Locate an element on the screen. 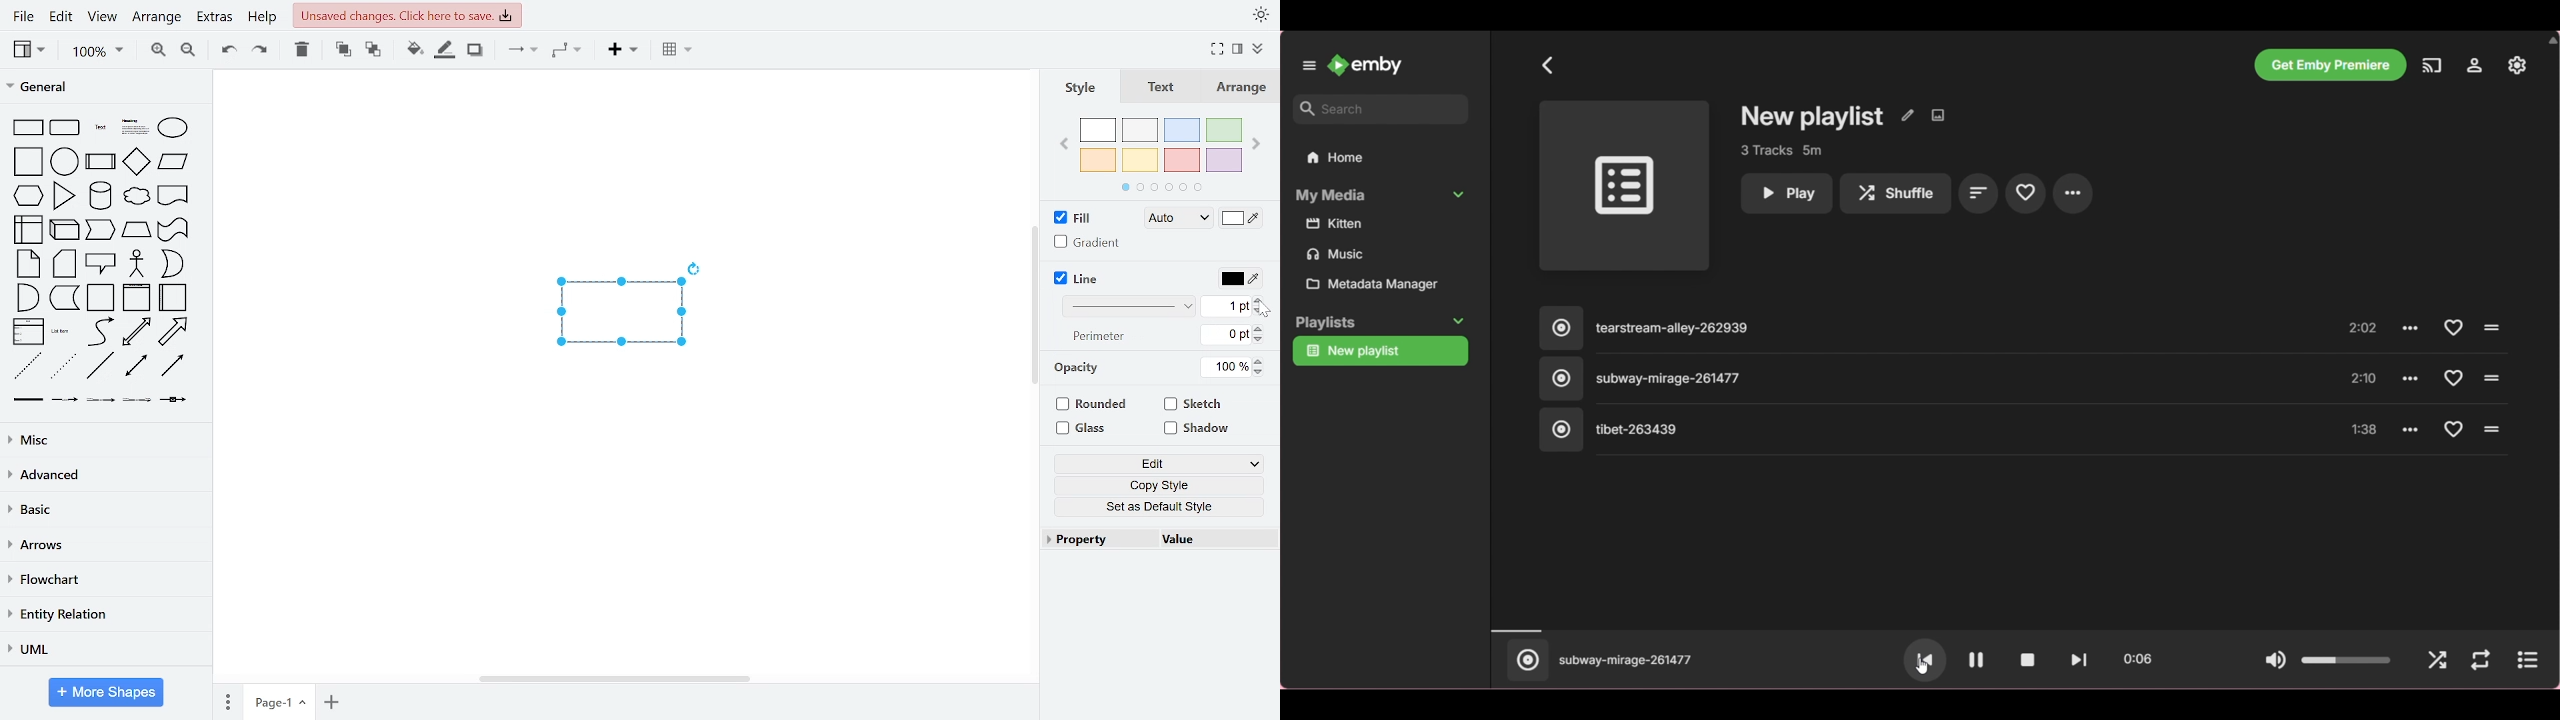  general shapes is located at coordinates (27, 364).